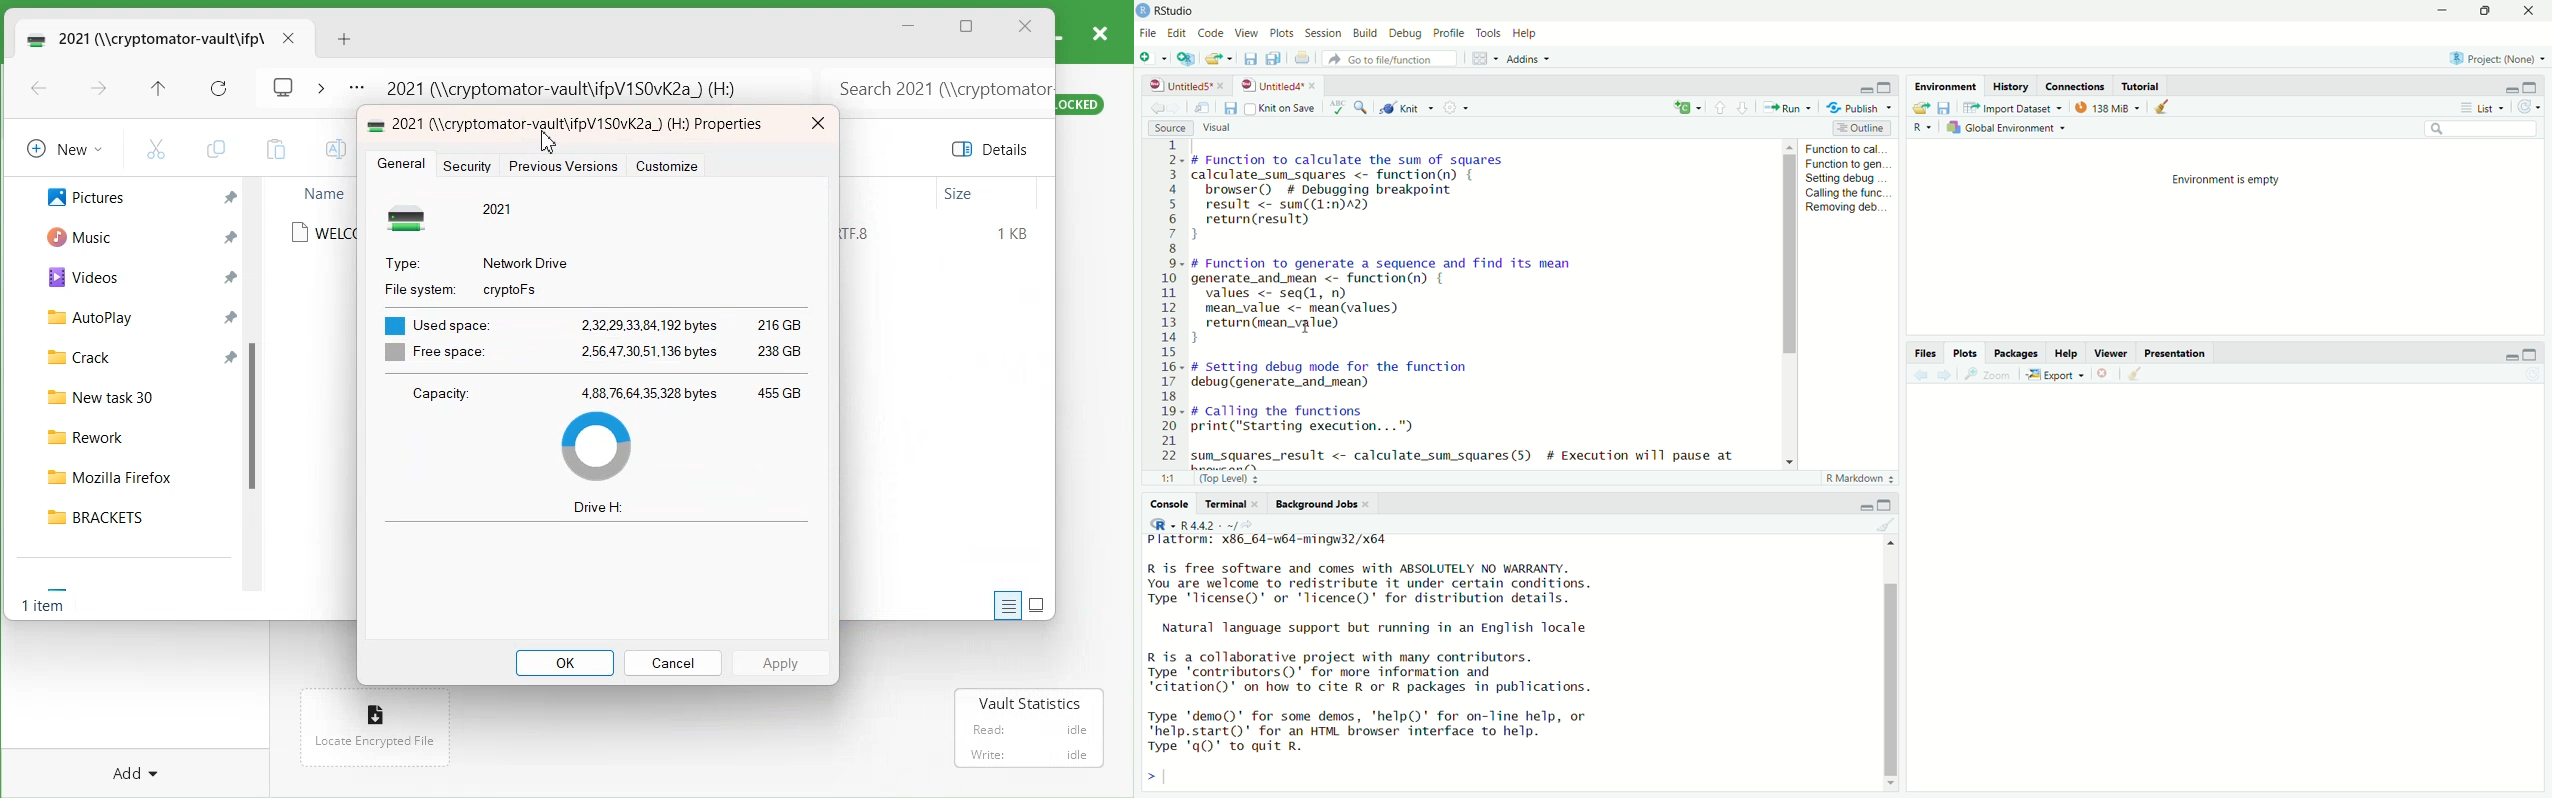  Describe the element at coordinates (1147, 34) in the screenshot. I see `File` at that location.